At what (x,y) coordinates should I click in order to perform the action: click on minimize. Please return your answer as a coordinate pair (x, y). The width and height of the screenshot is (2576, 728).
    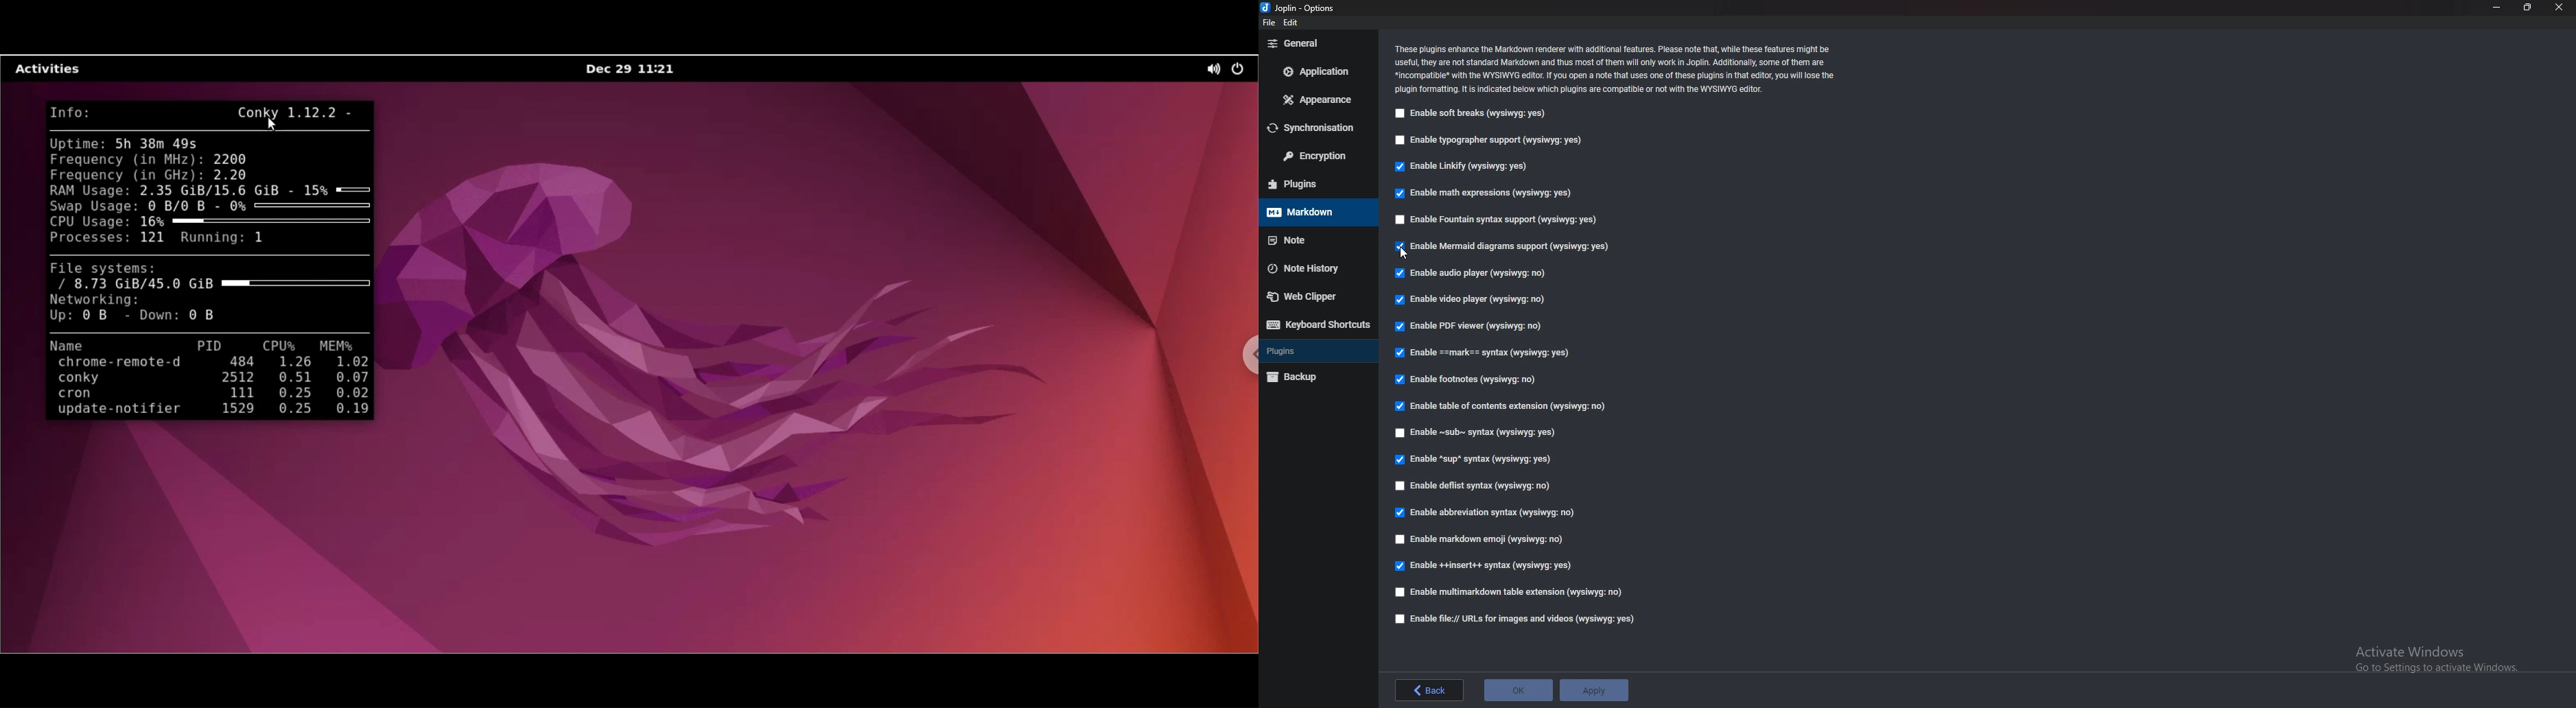
    Looking at the image, I should click on (2498, 6).